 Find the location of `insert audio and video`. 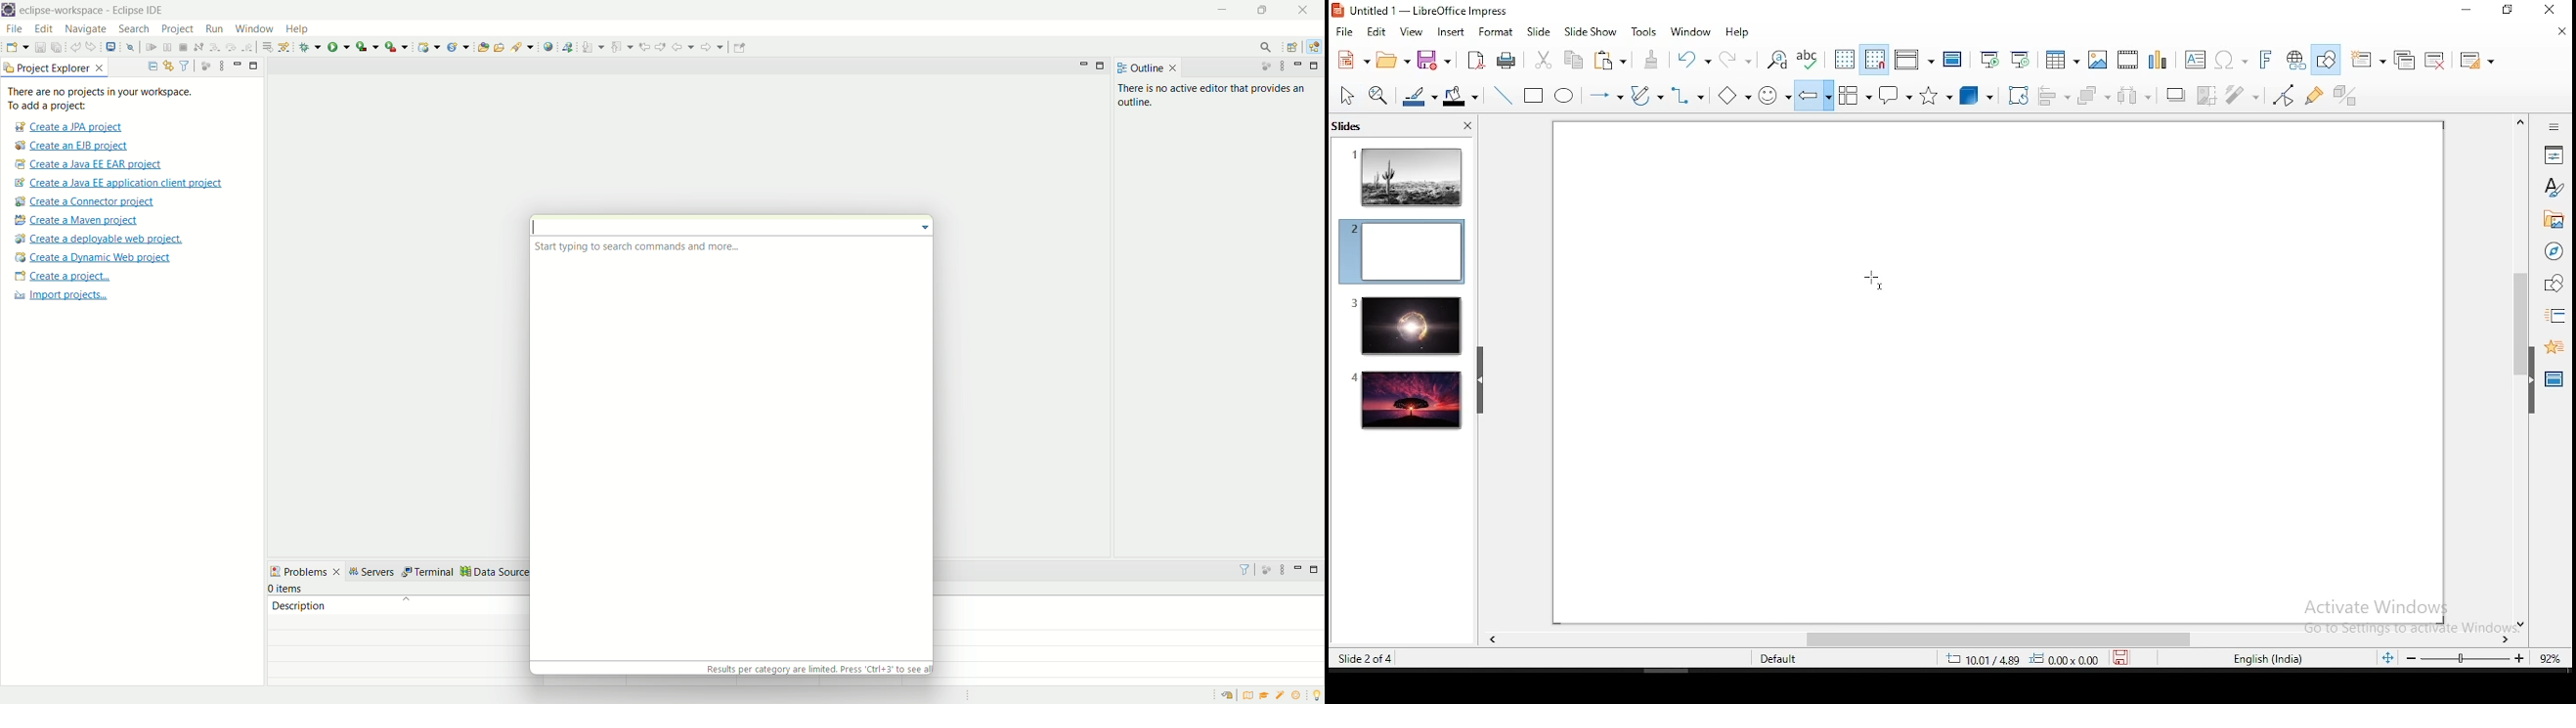

insert audio and video is located at coordinates (2127, 61).